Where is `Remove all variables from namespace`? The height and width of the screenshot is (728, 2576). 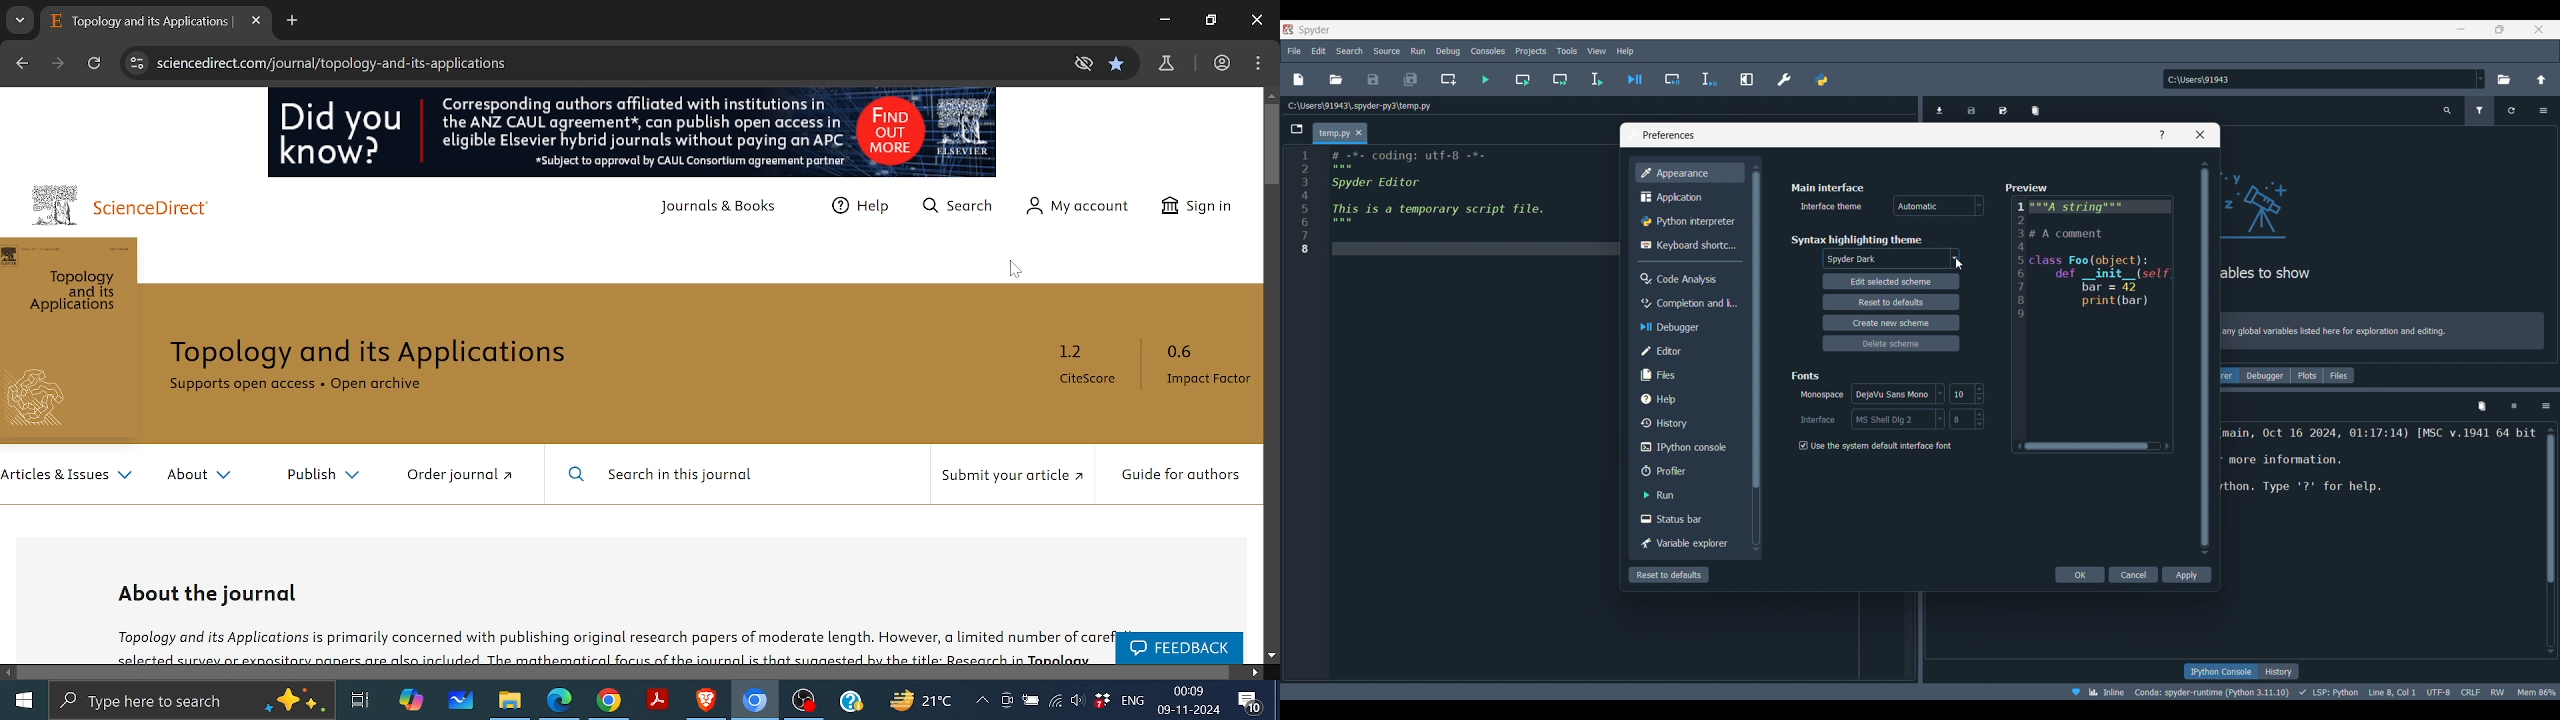
Remove all variables from namespace is located at coordinates (2481, 407).